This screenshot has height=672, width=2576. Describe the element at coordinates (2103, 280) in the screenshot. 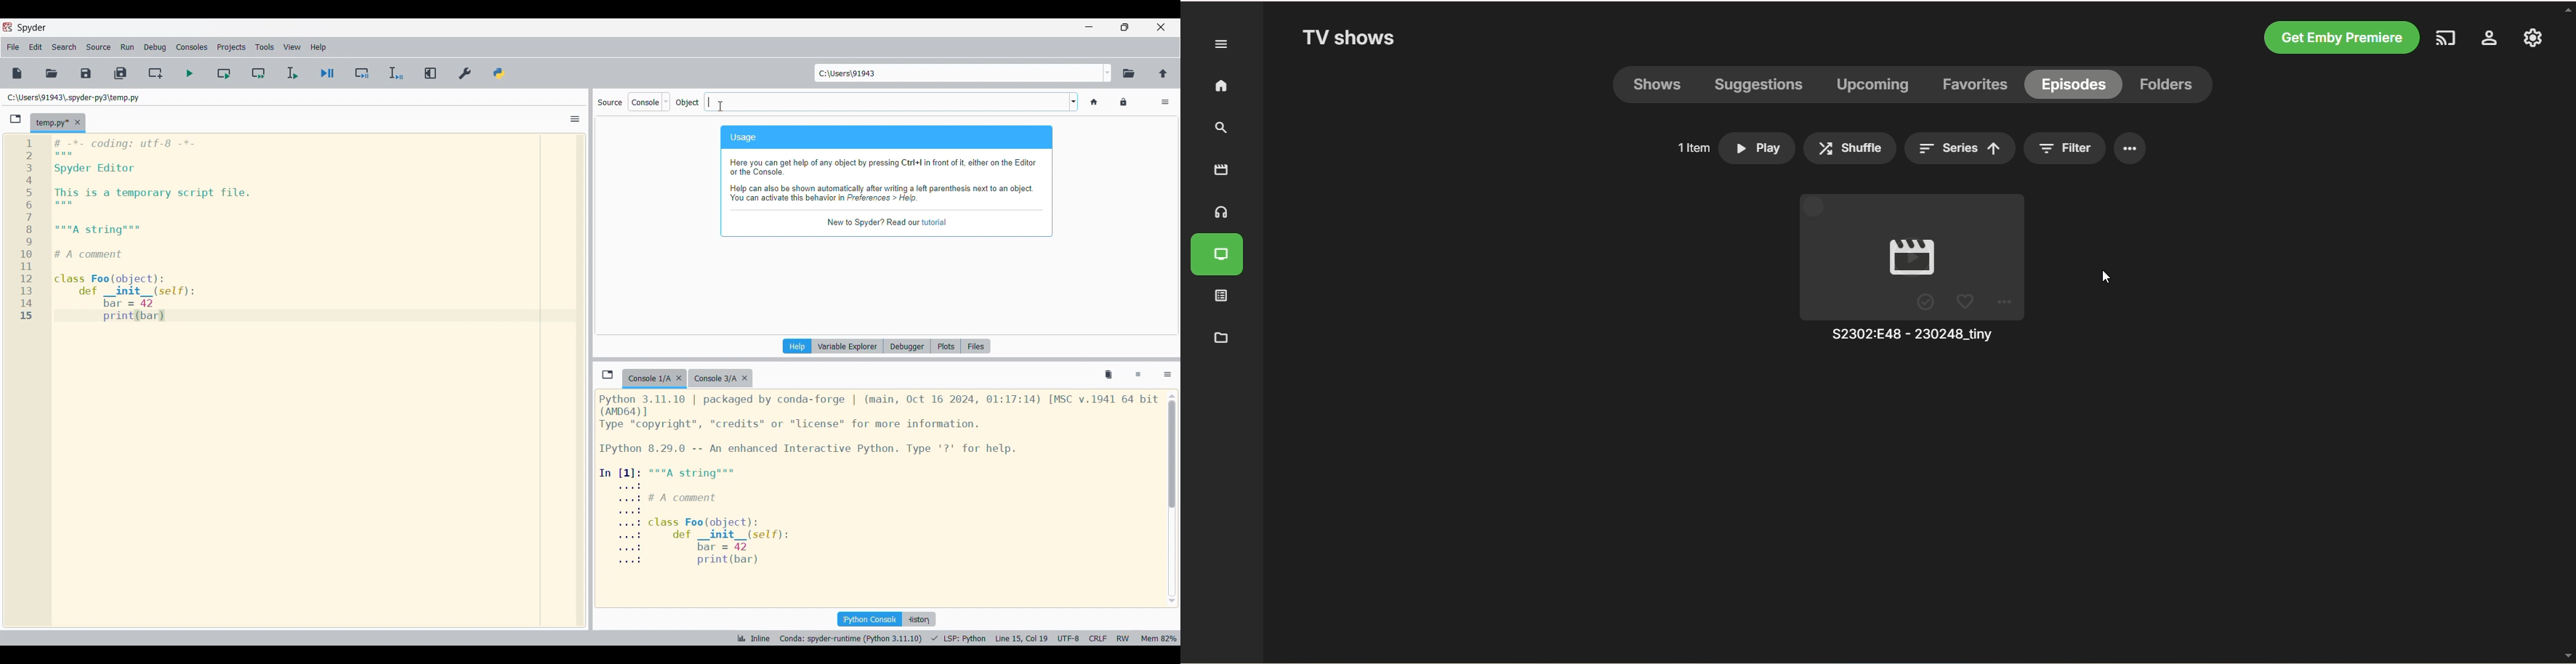

I see `cursor` at that location.